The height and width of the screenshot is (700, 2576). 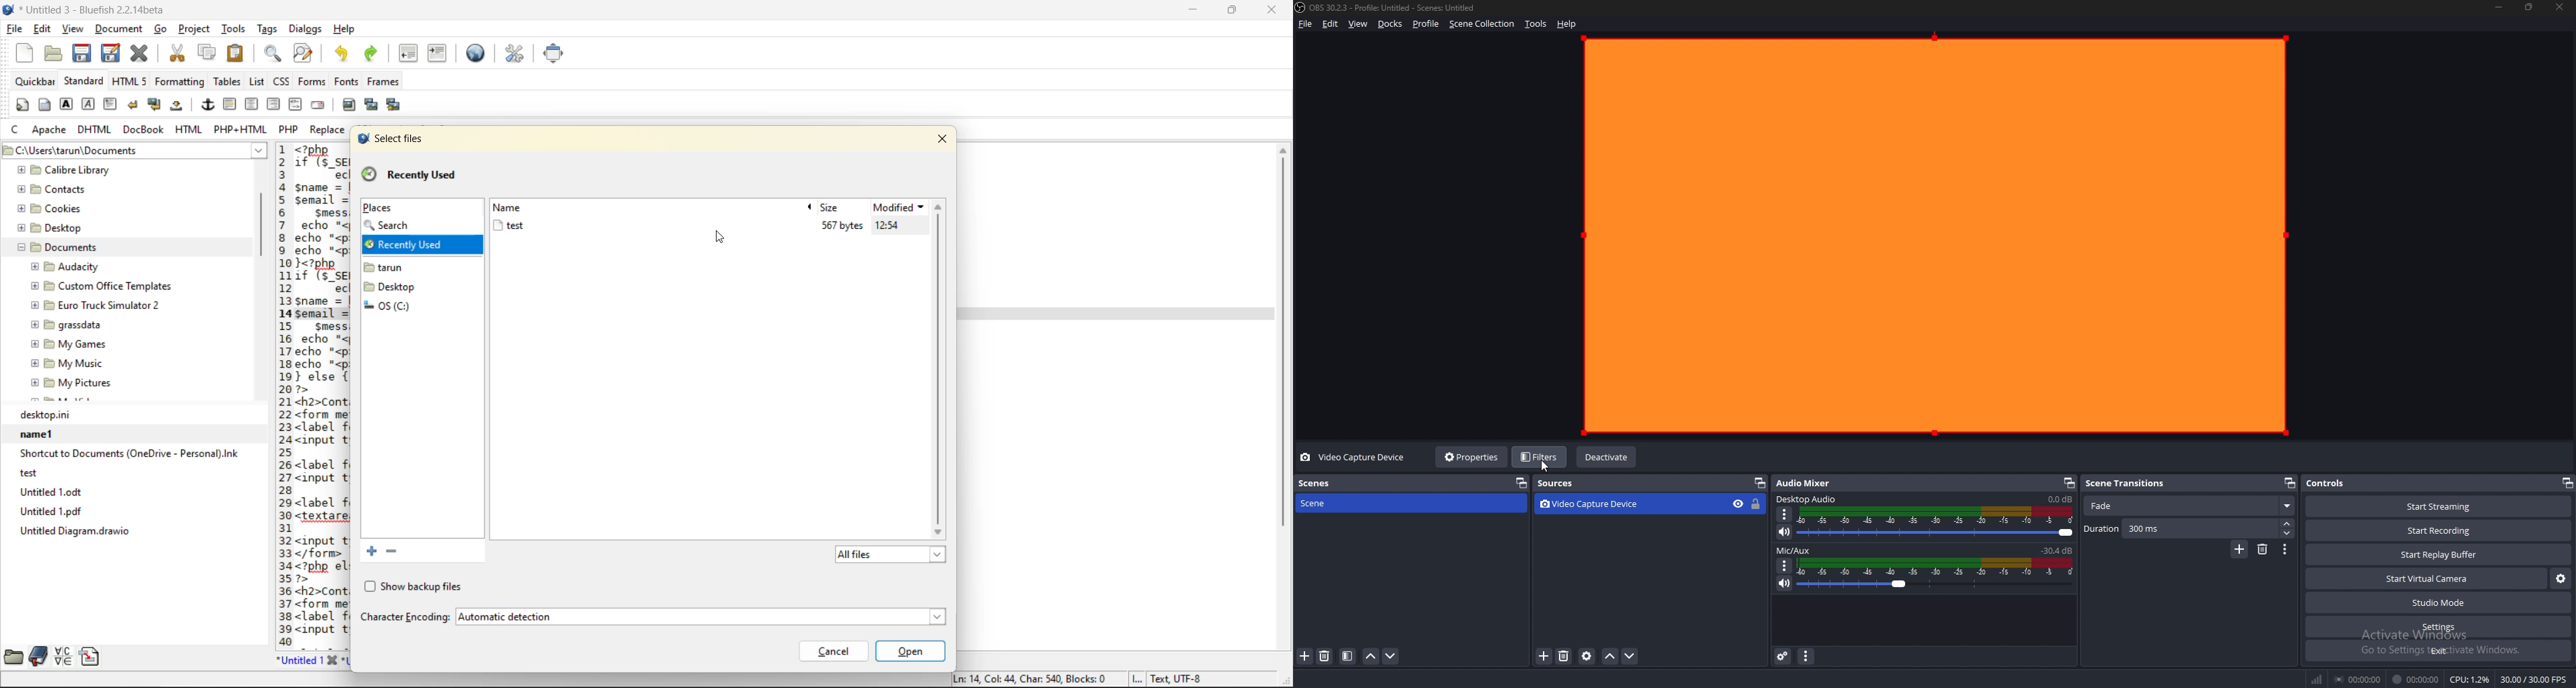 What do you see at coordinates (178, 108) in the screenshot?
I see `non breaking space` at bounding box center [178, 108].